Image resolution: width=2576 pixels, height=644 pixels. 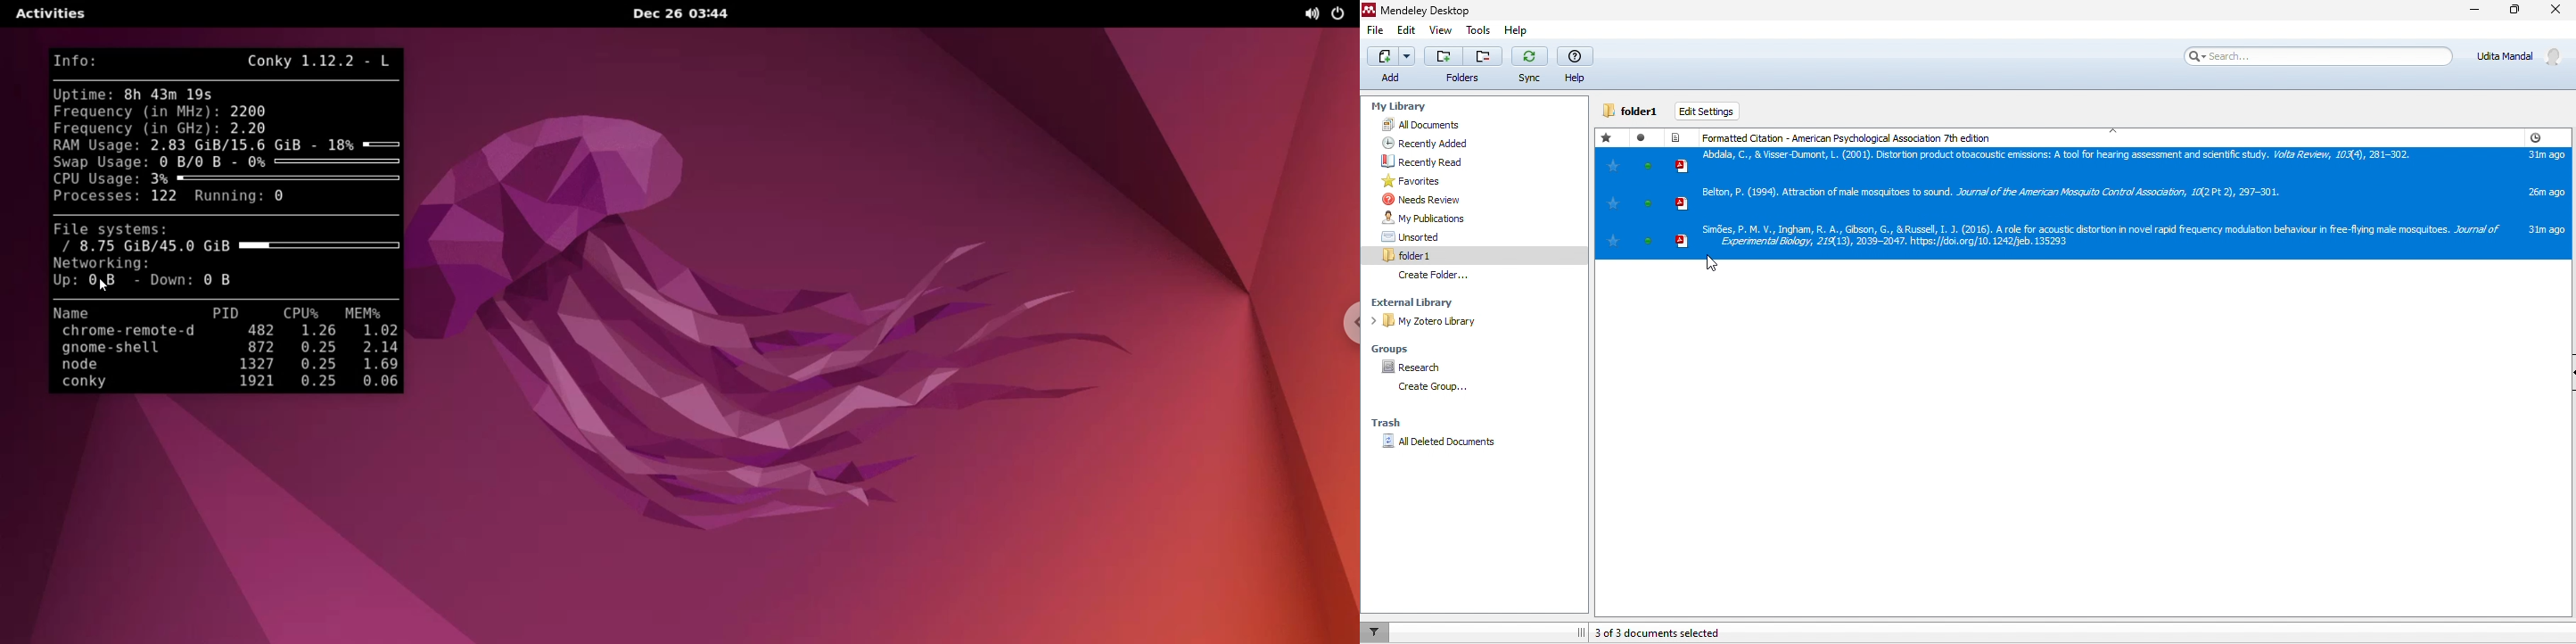 What do you see at coordinates (1676, 632) in the screenshot?
I see `1/3 documents selected` at bounding box center [1676, 632].